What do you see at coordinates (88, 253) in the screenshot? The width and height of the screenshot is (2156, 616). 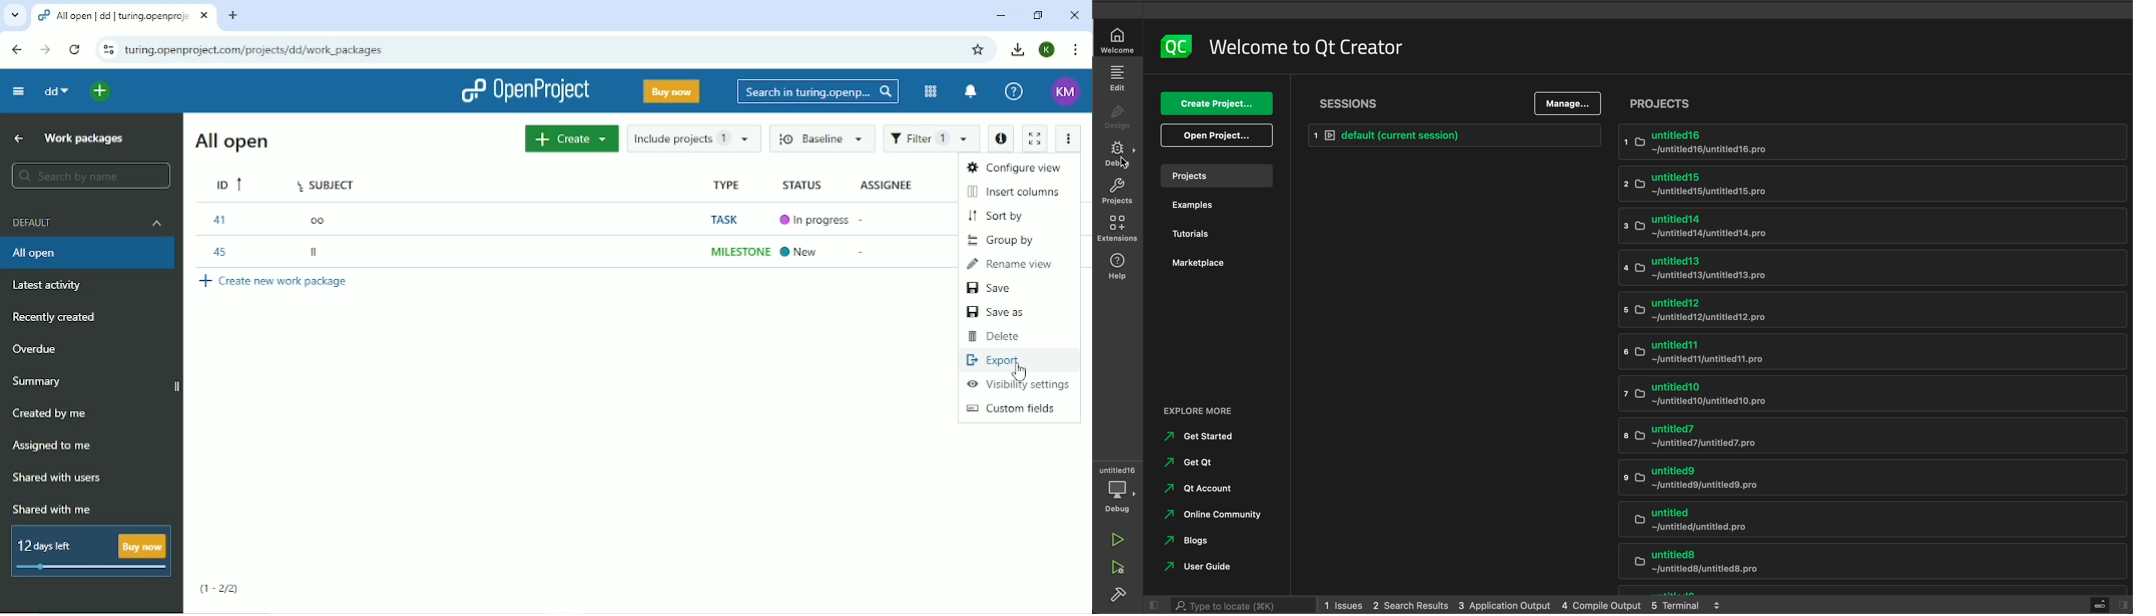 I see `All open` at bounding box center [88, 253].